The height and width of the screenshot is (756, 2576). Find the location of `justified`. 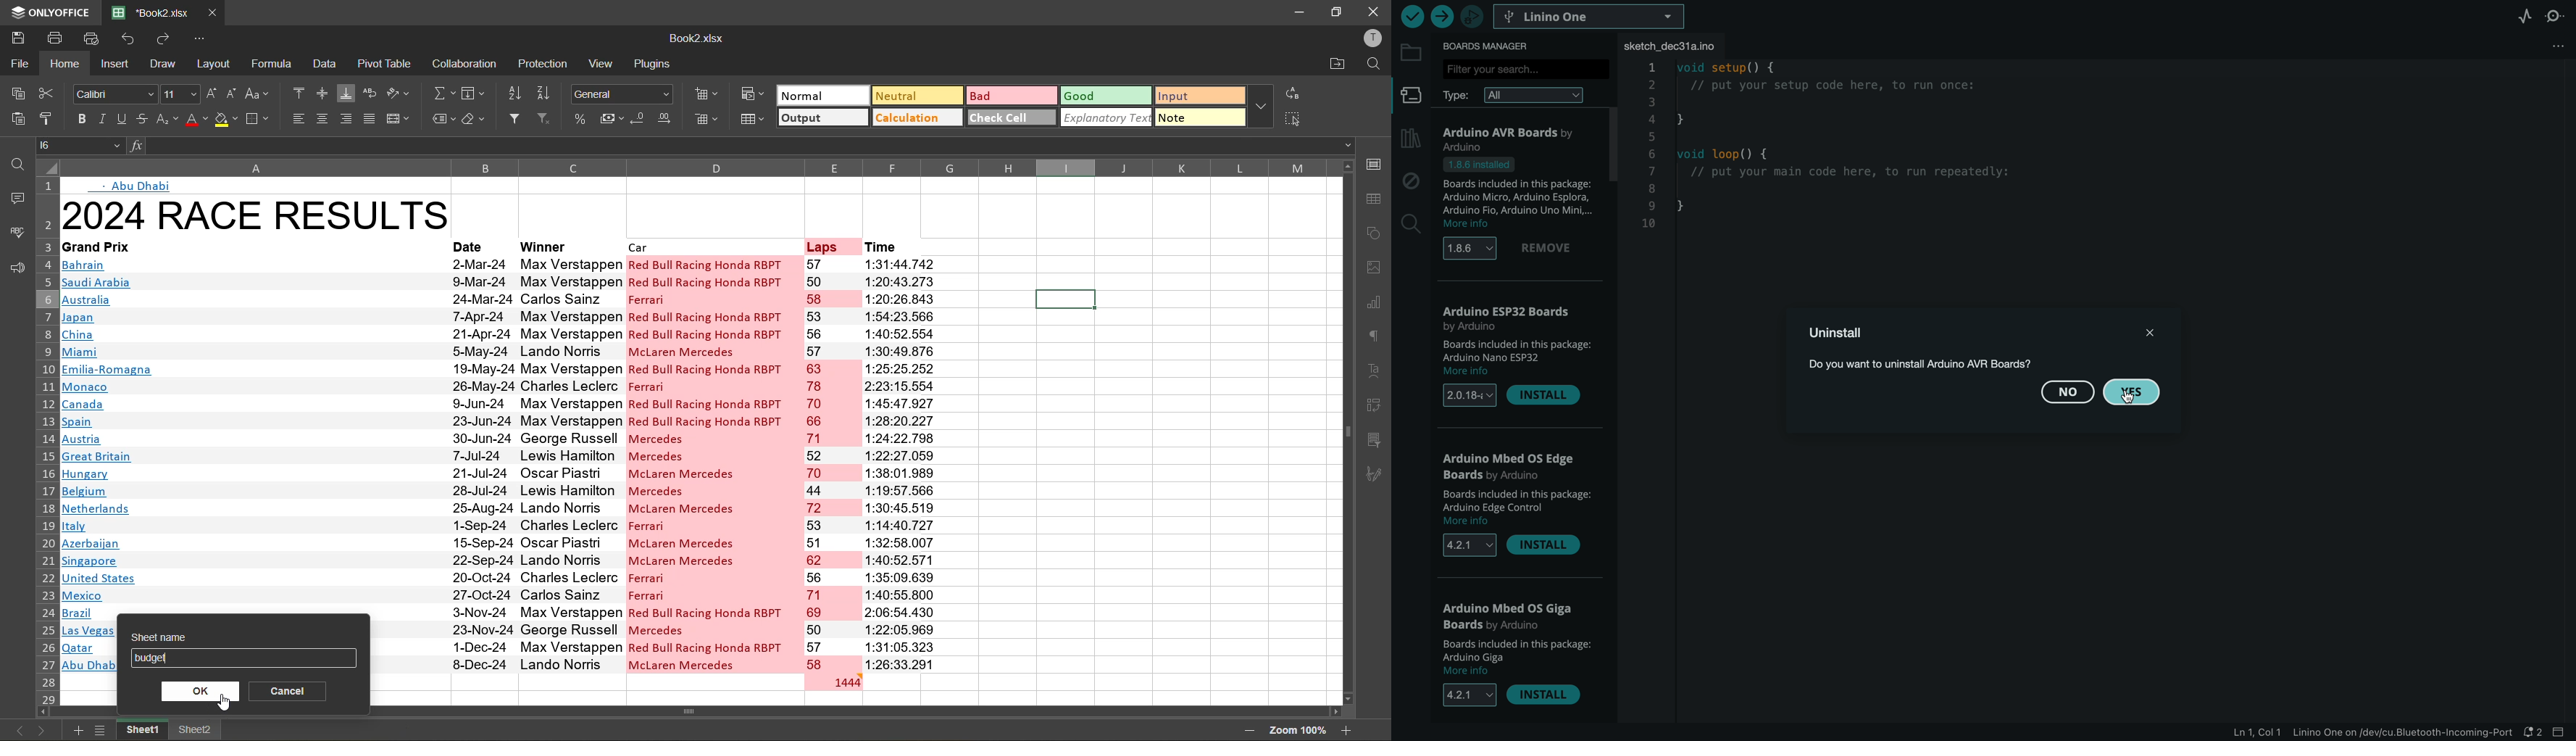

justified is located at coordinates (369, 120).